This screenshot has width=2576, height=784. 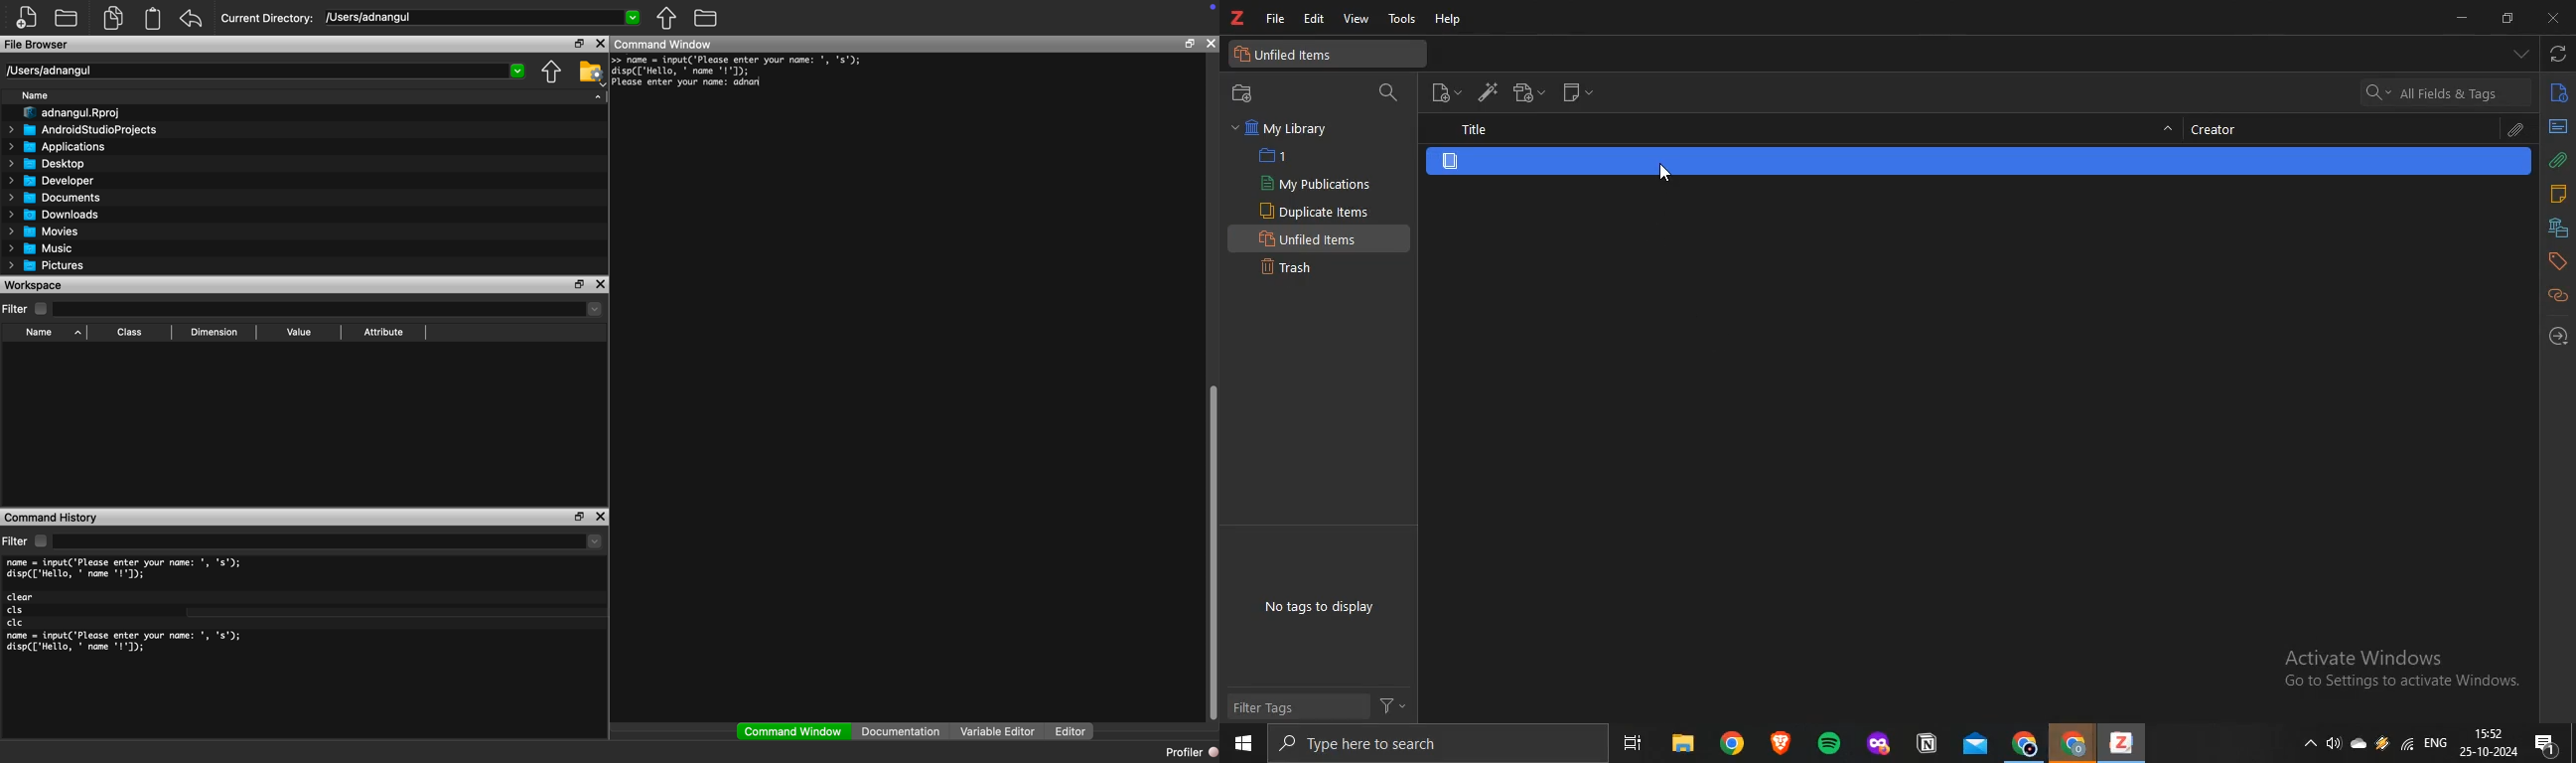 I want to click on time, so click(x=2490, y=732).